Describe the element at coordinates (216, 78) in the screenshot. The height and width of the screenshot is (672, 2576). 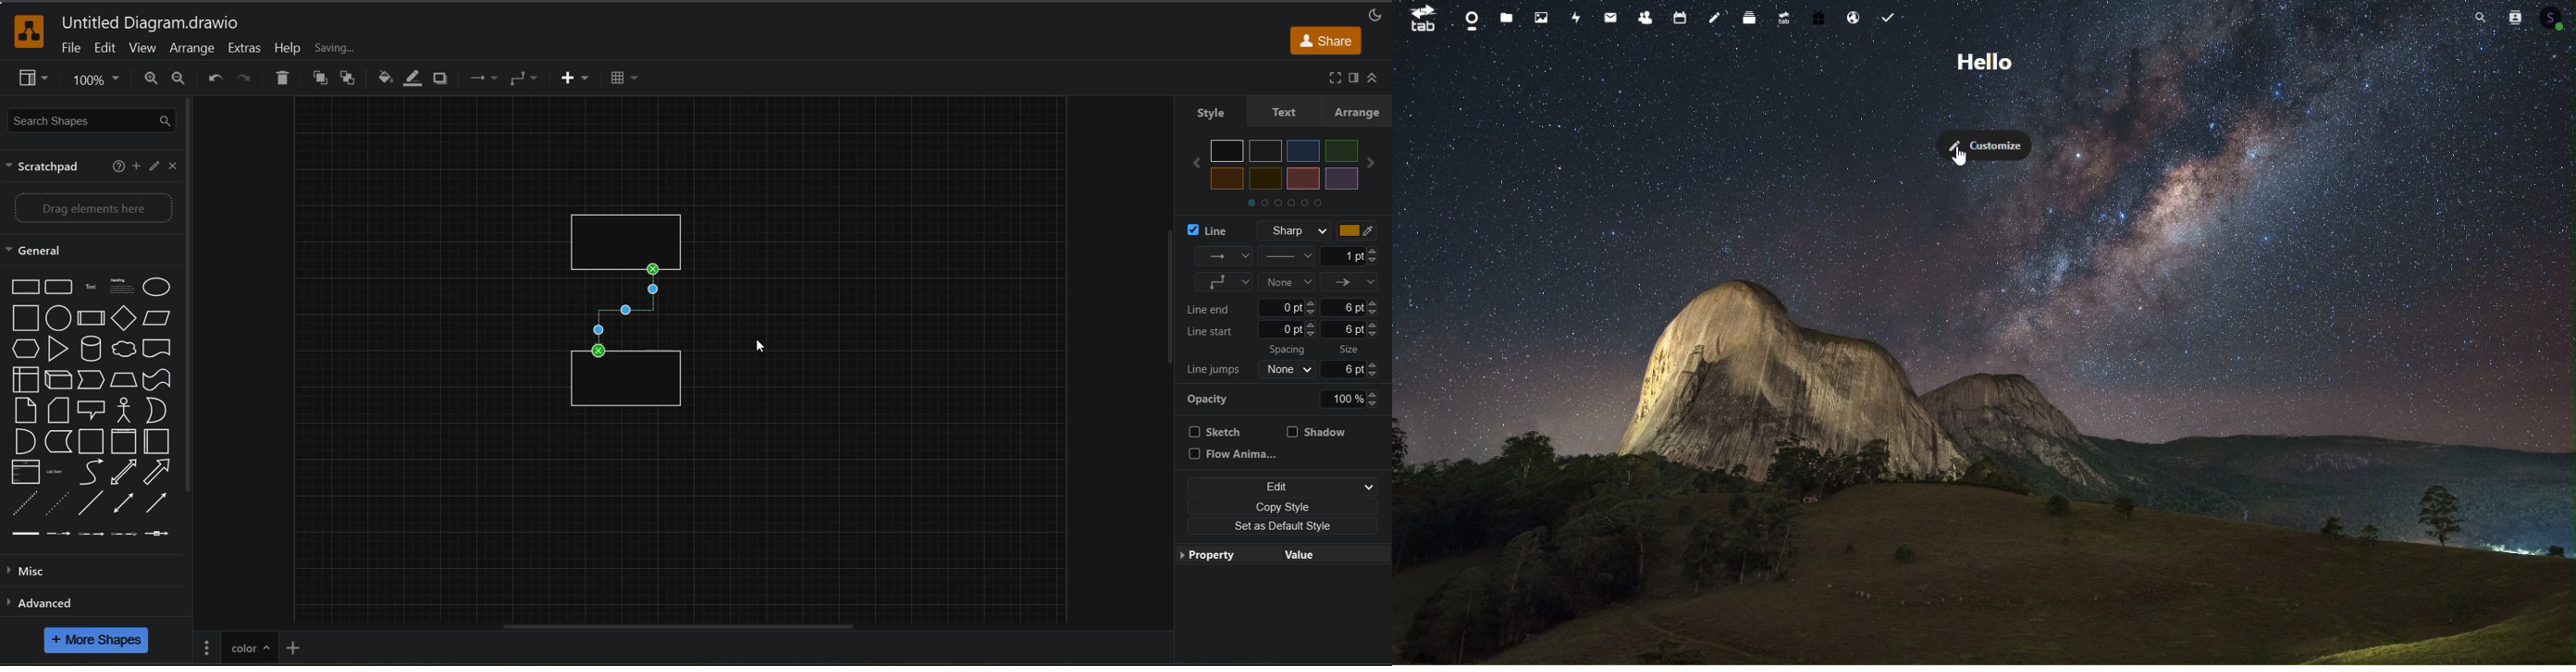
I see `undo` at that location.